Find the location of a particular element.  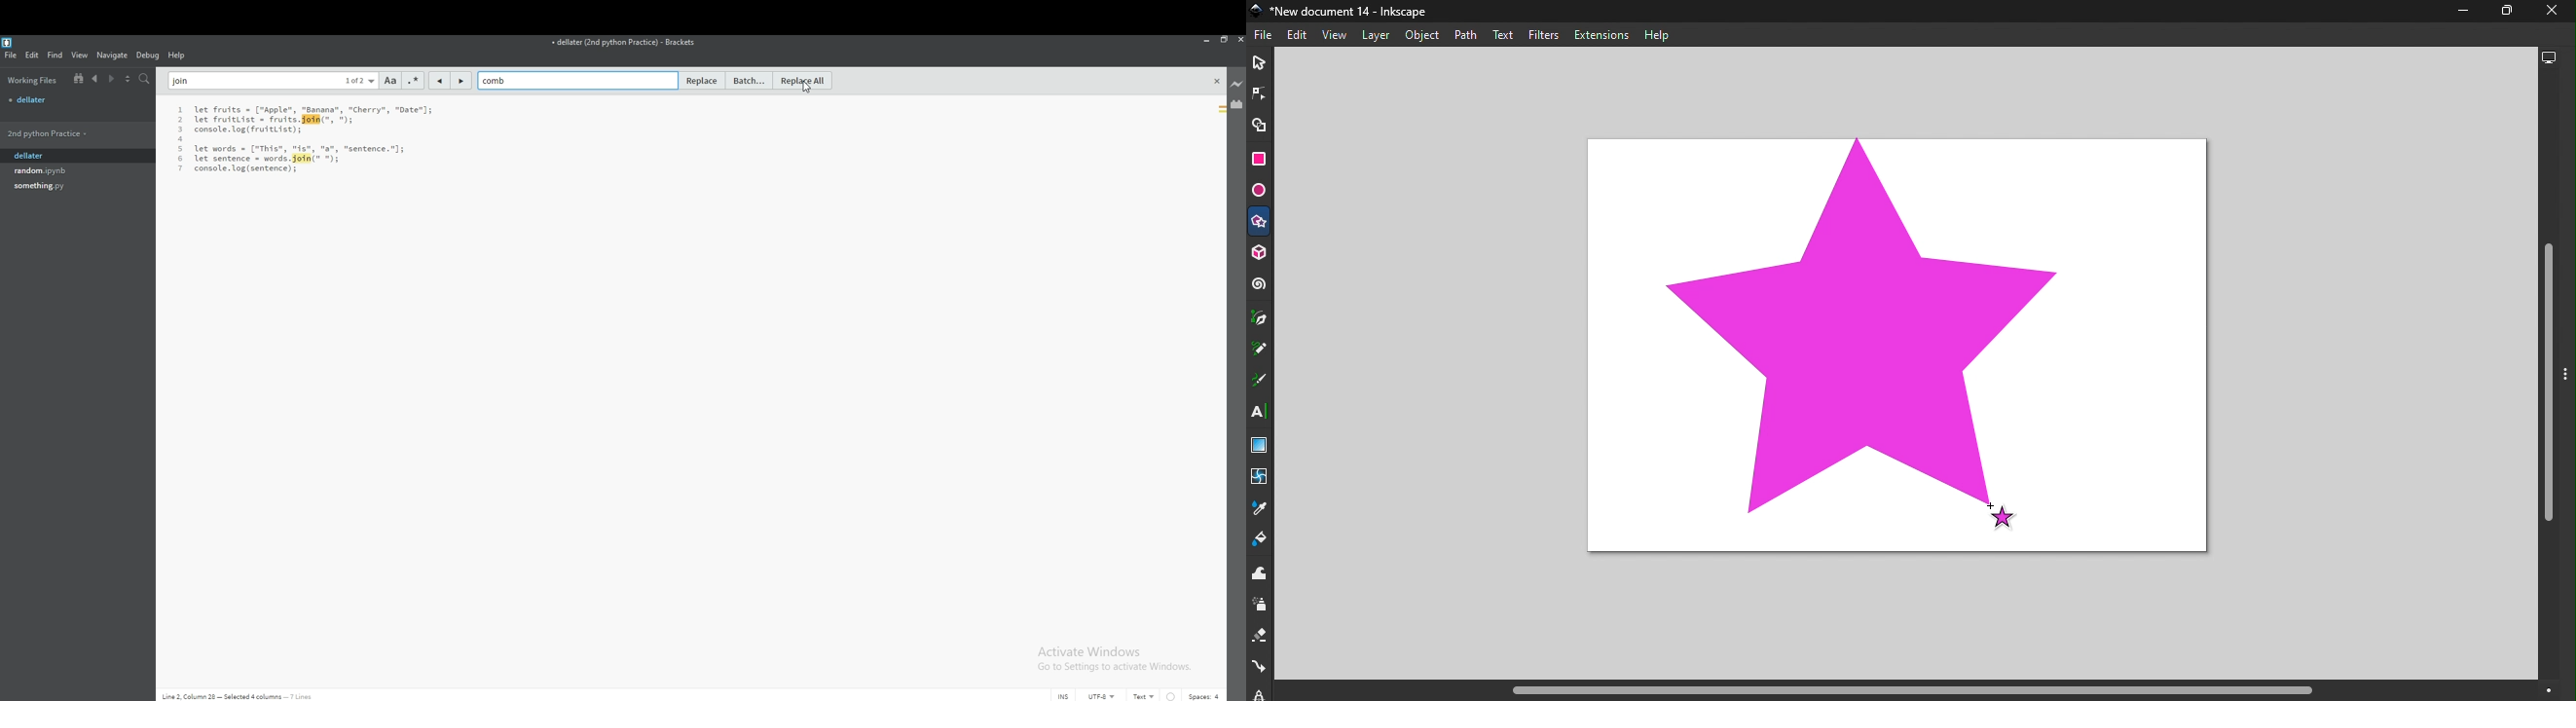

Minimize is located at coordinates (2458, 15).